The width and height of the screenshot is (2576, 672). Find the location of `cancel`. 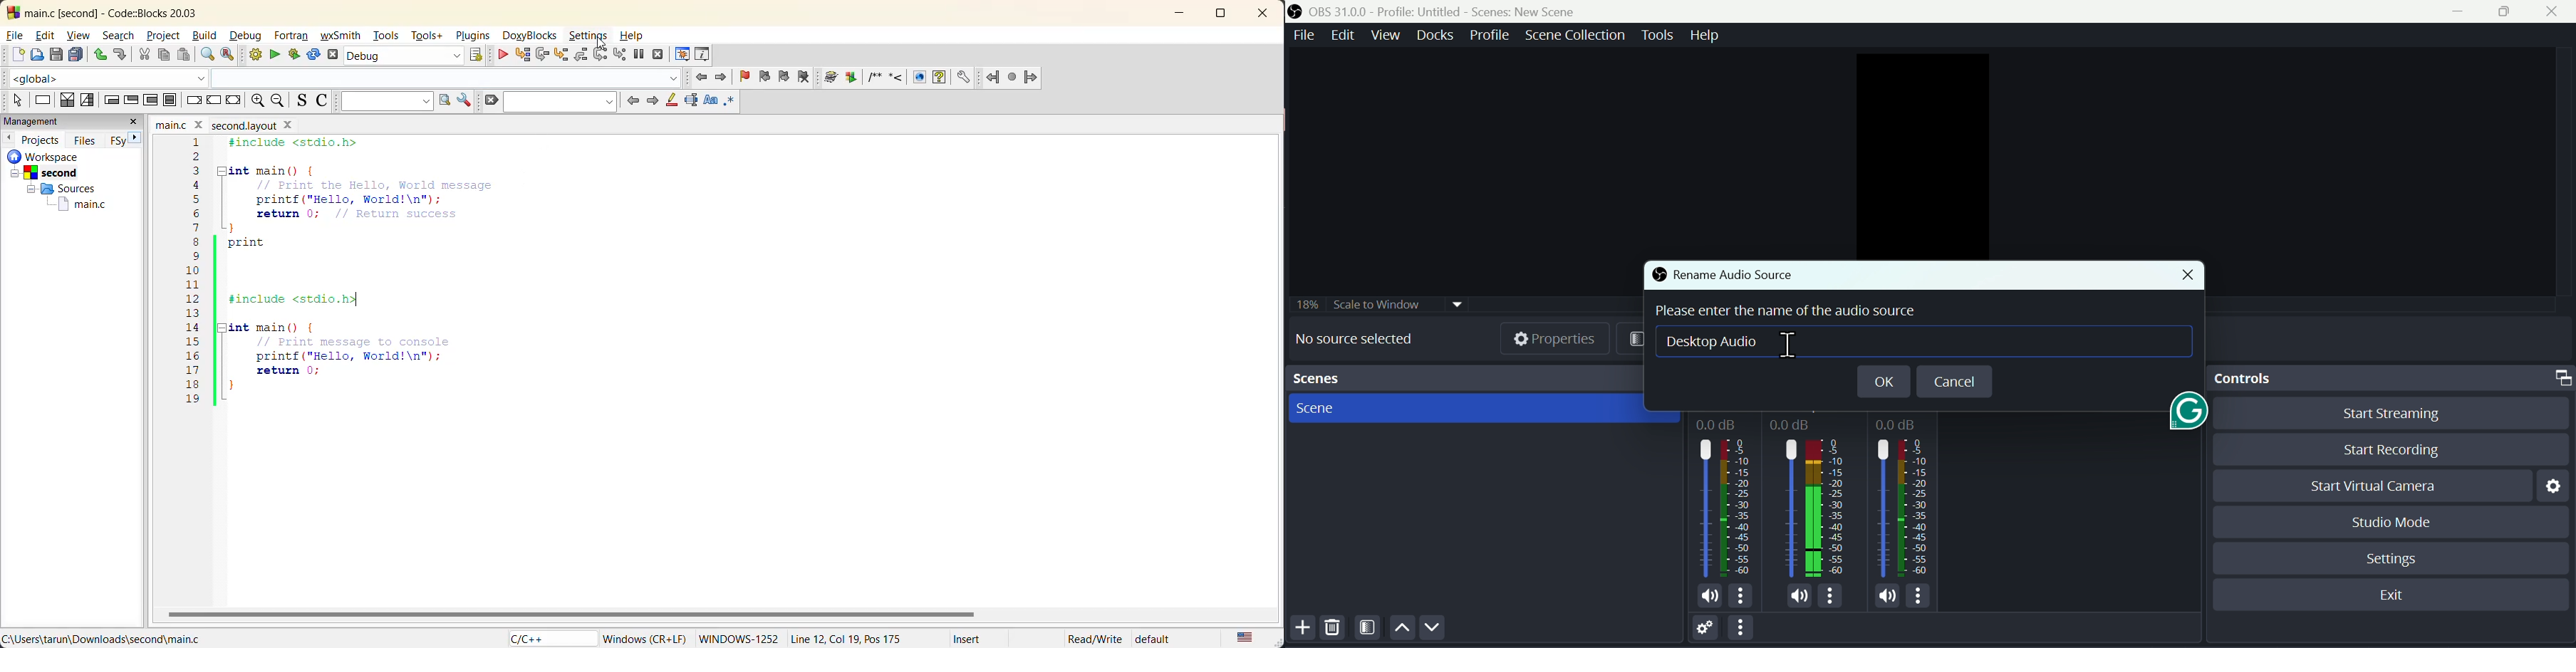

cancel is located at coordinates (1953, 380).